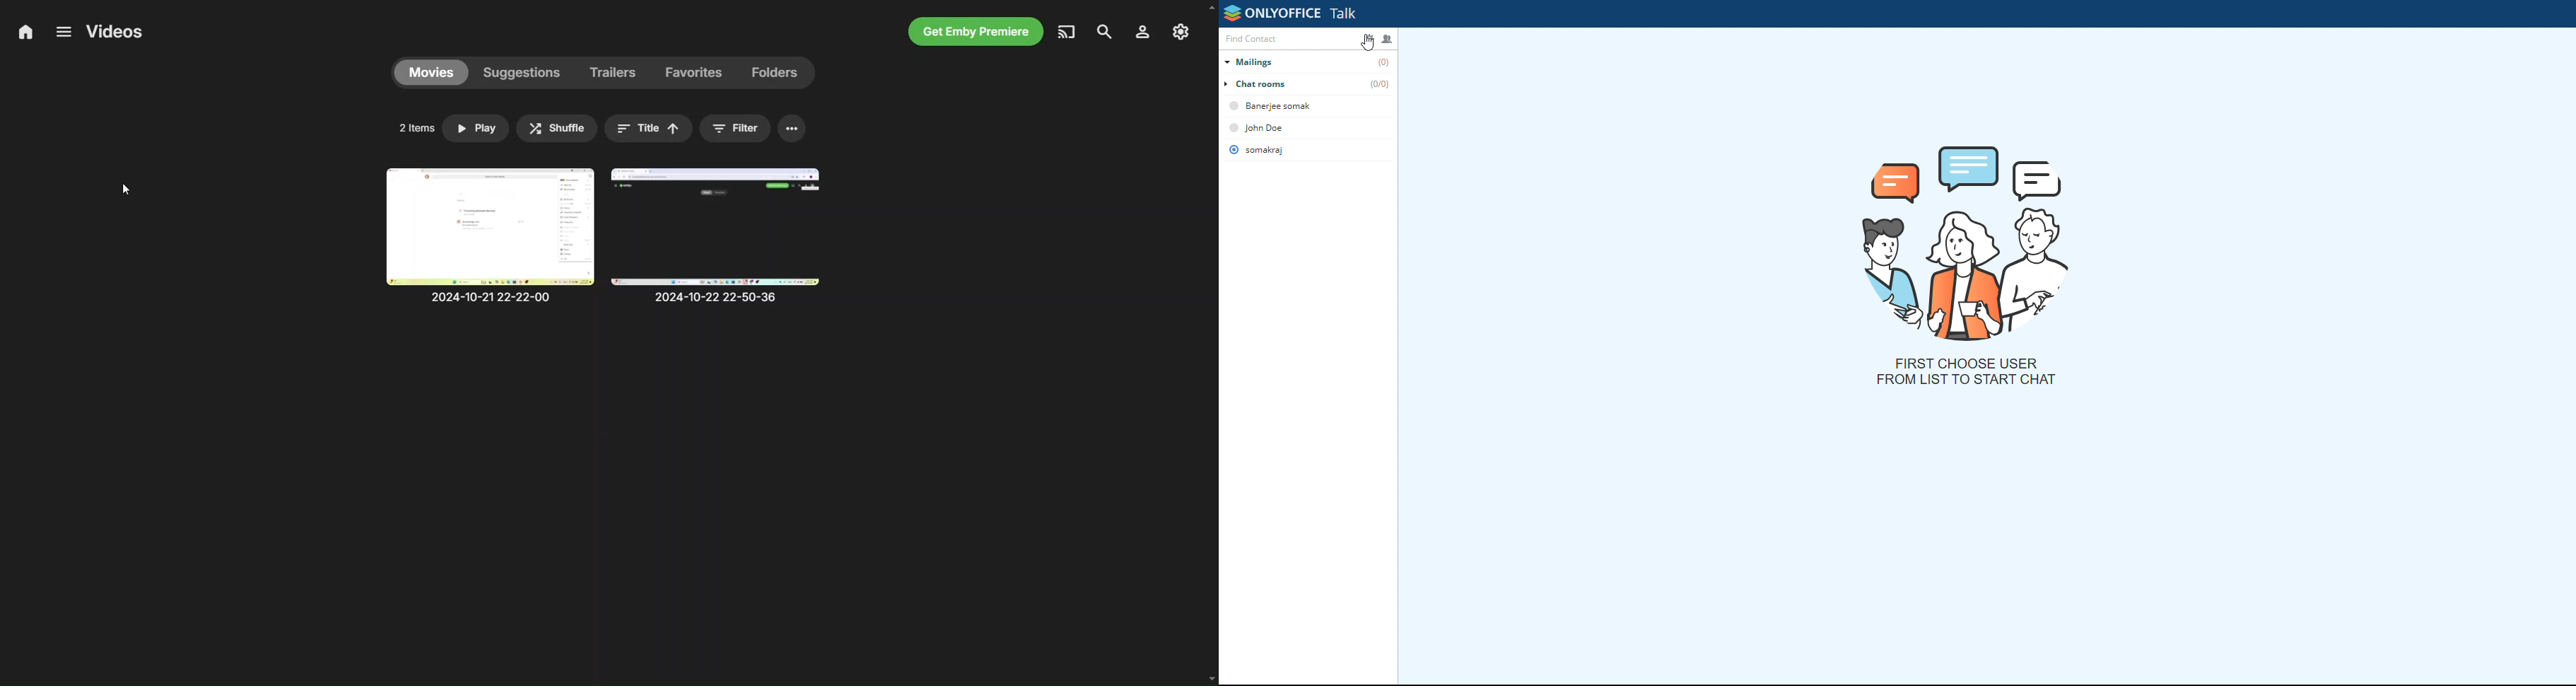 The height and width of the screenshot is (700, 2576). I want to click on onlyoffice talk, so click(1292, 13).